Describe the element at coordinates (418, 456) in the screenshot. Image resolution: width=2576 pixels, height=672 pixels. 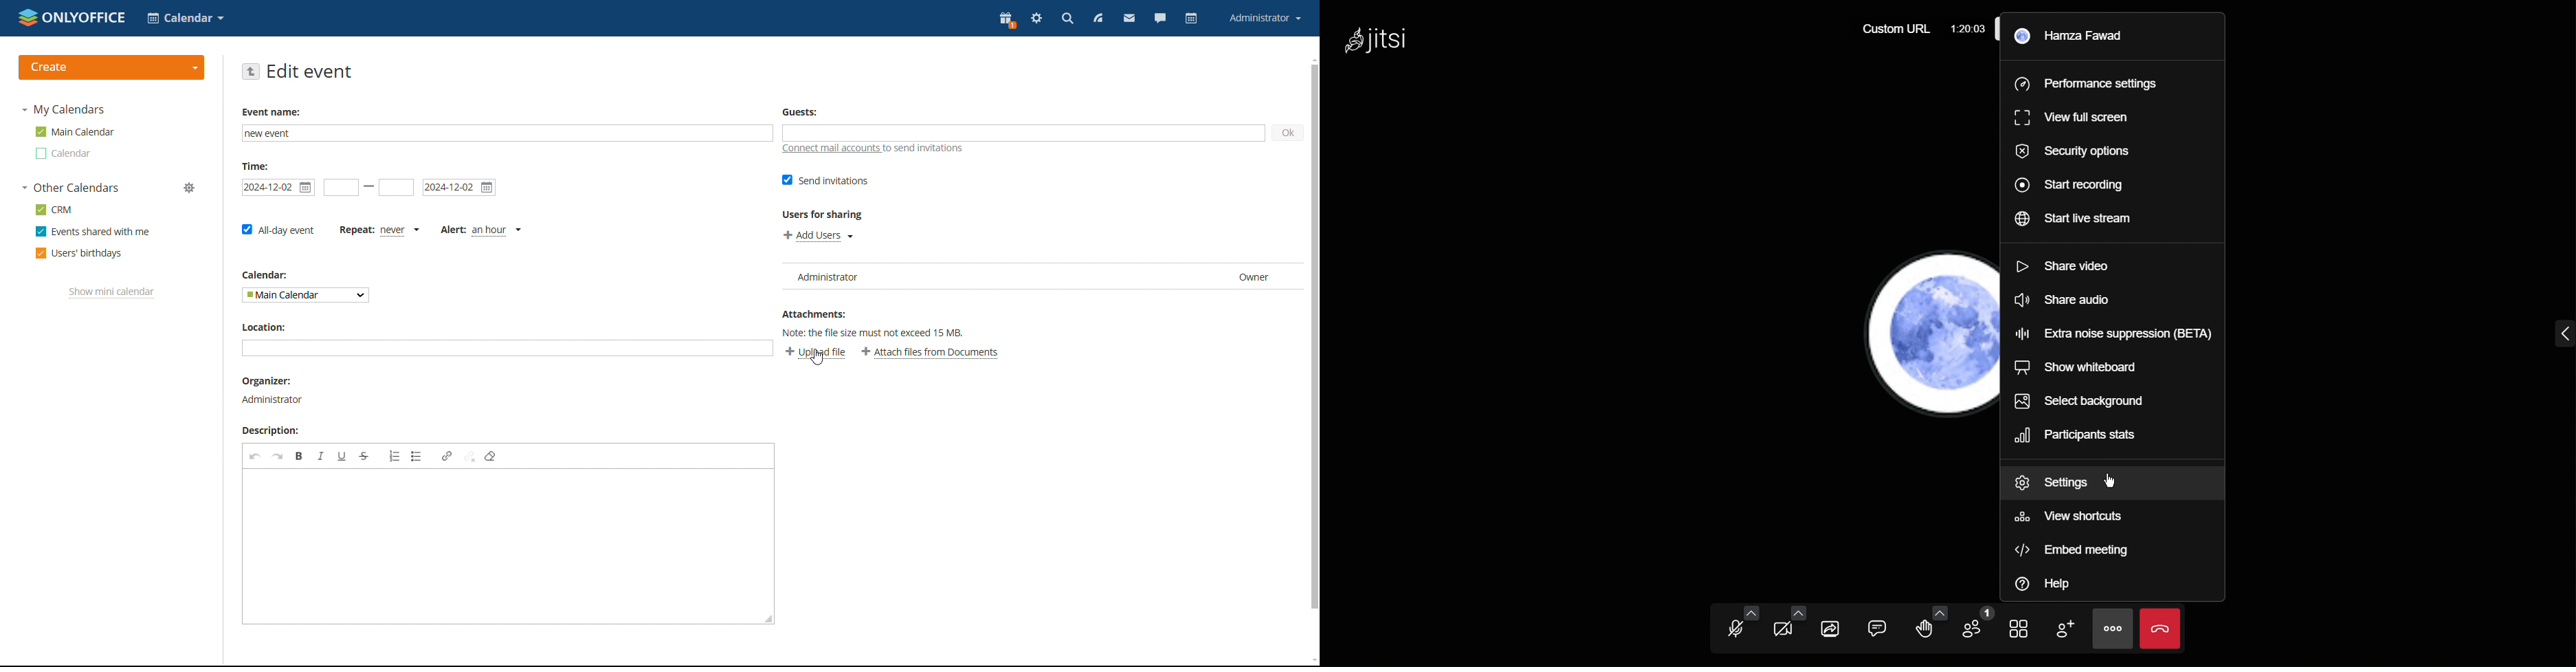
I see `insert/remove bulleted list` at that location.